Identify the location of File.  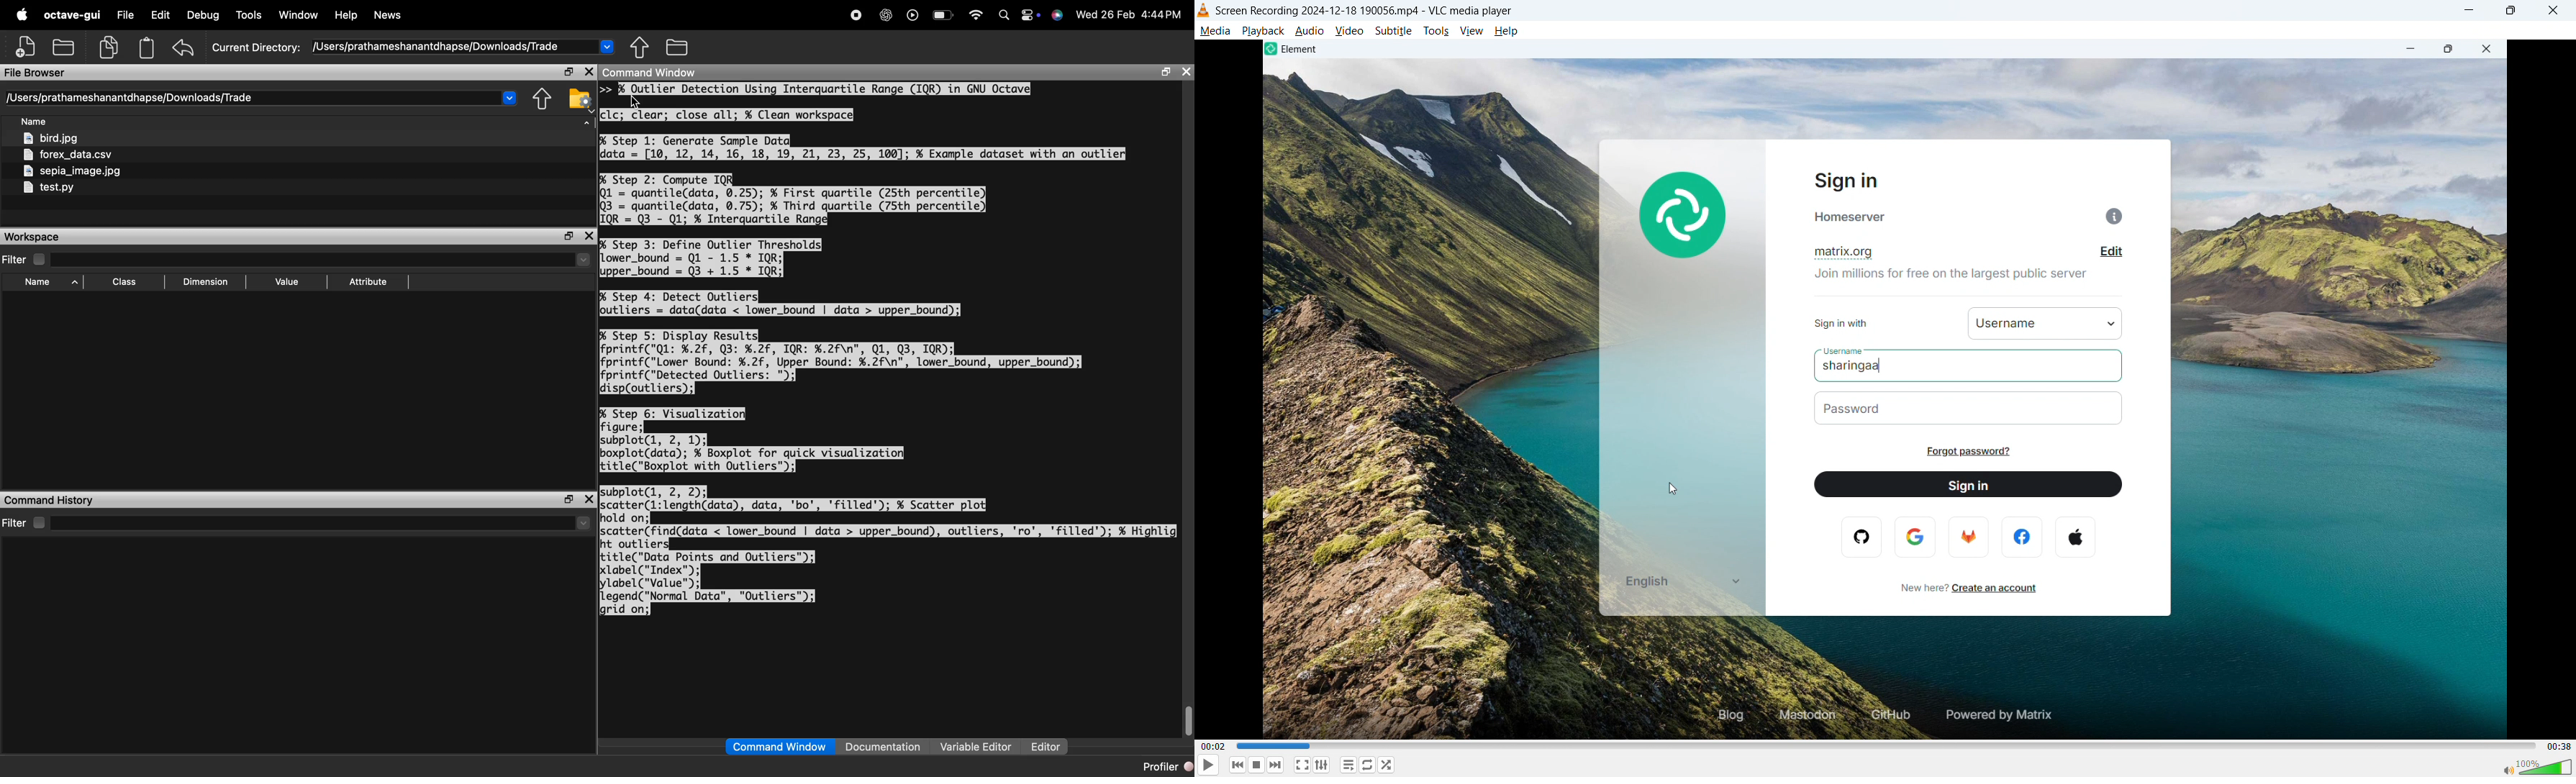
(126, 15).